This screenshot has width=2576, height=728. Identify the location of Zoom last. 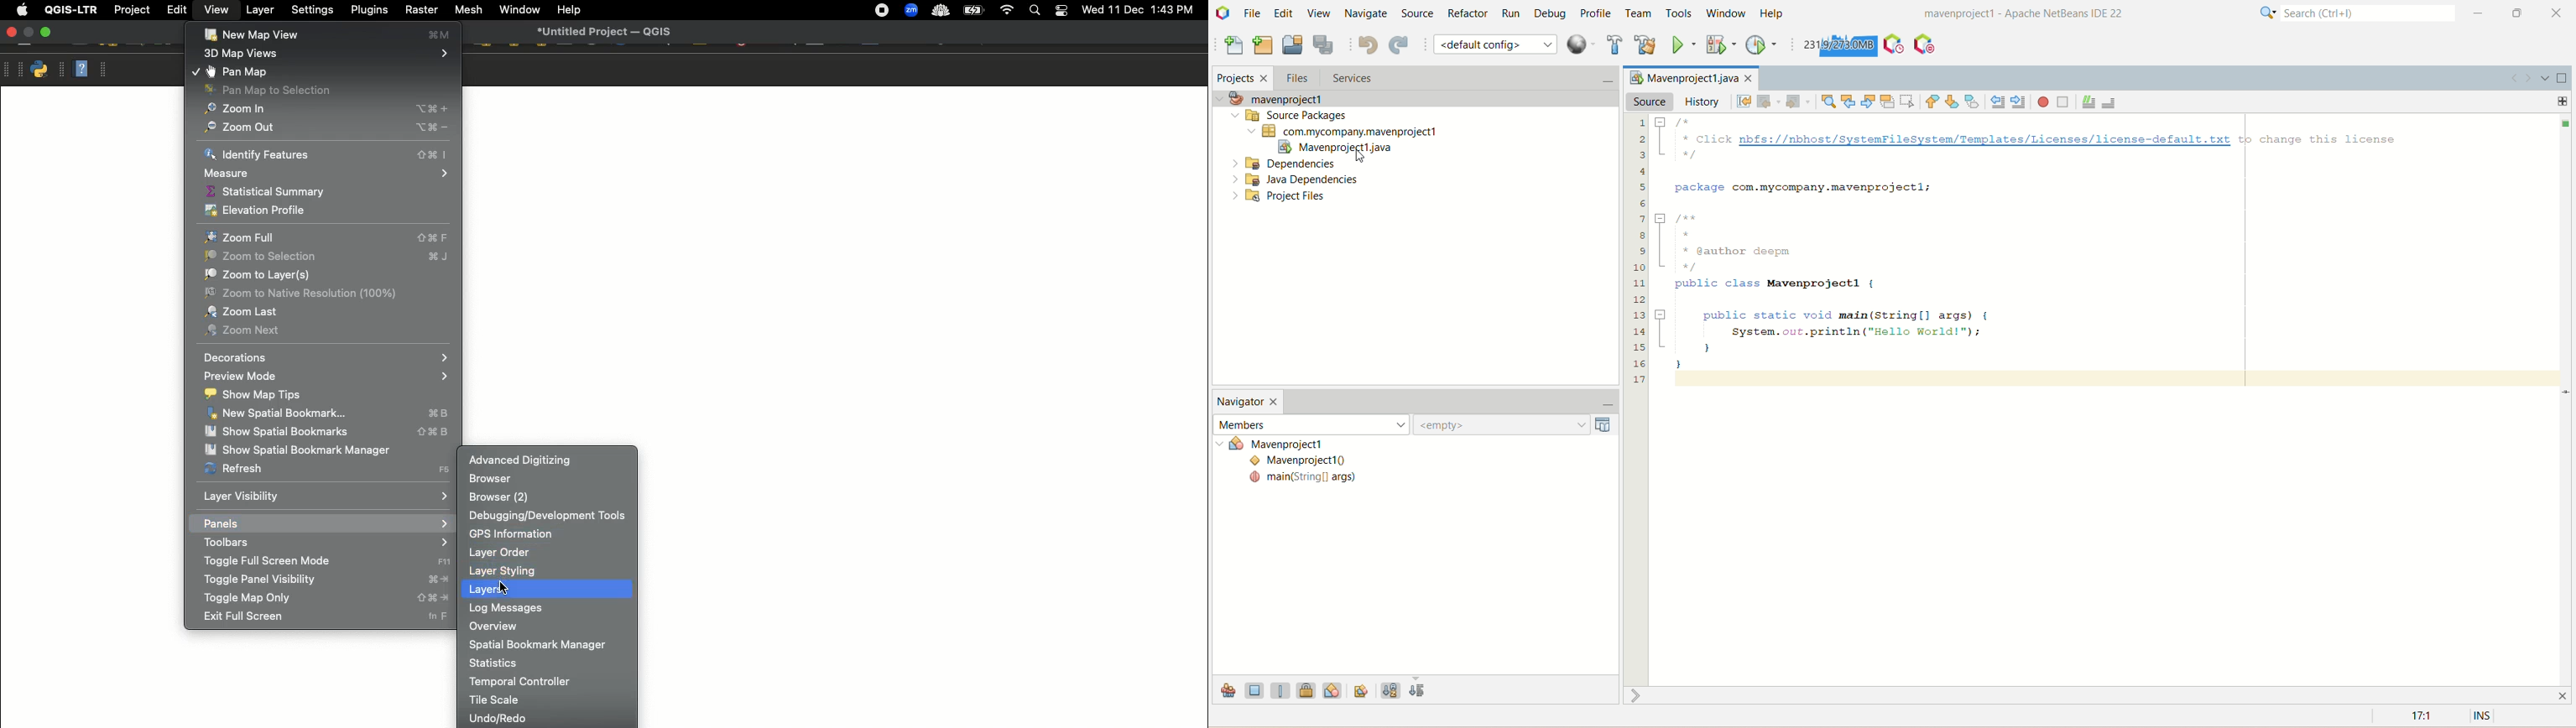
(328, 312).